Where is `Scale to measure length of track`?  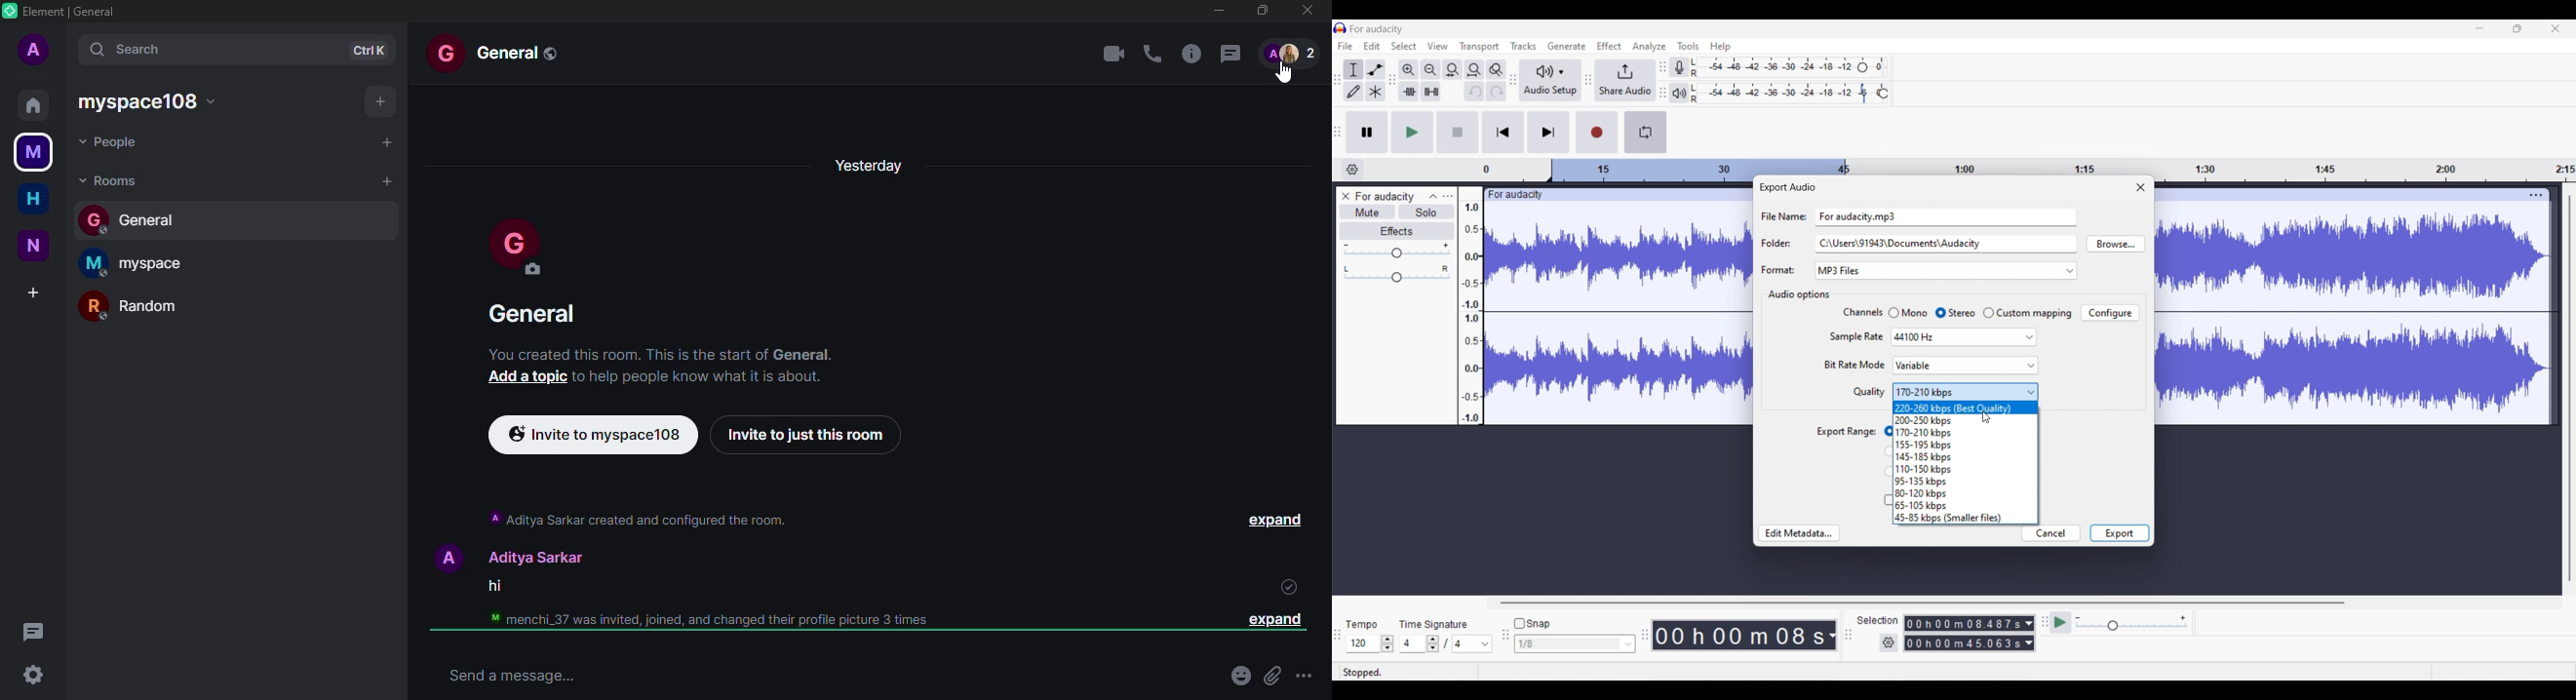
Scale to measure length of track is located at coordinates (2029, 165).